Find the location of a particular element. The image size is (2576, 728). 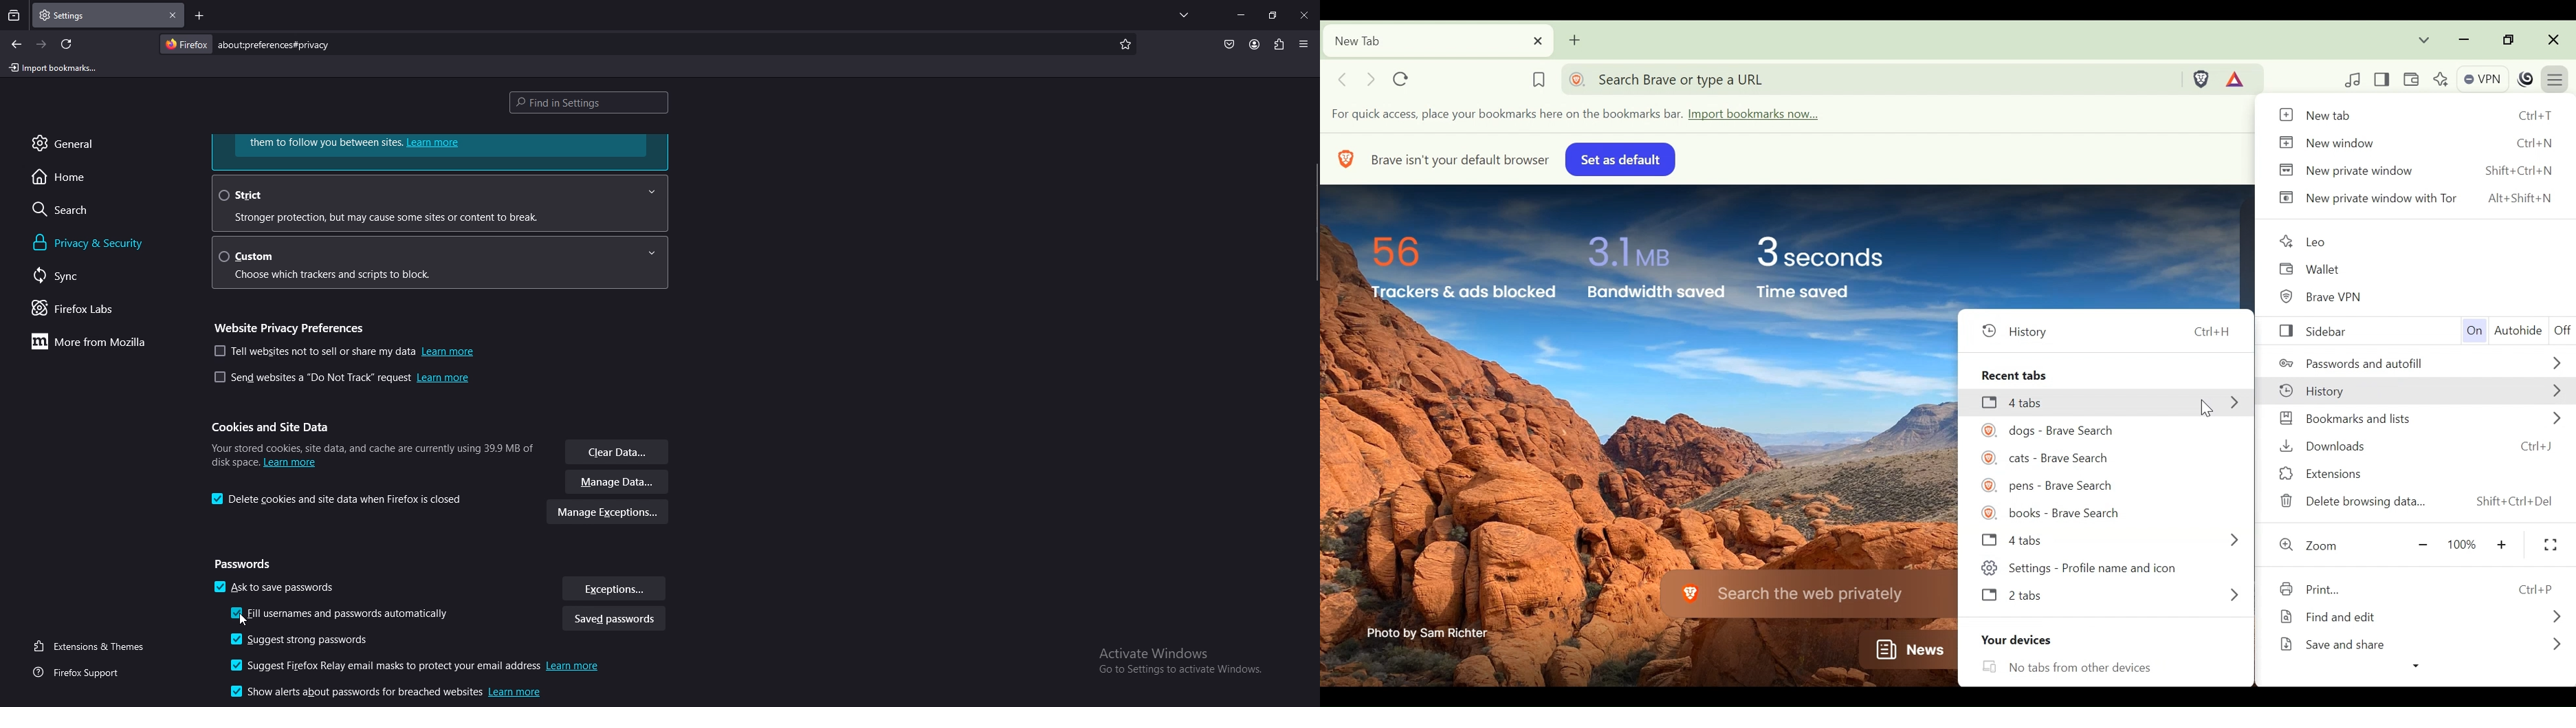

send website do not track request is located at coordinates (341, 380).